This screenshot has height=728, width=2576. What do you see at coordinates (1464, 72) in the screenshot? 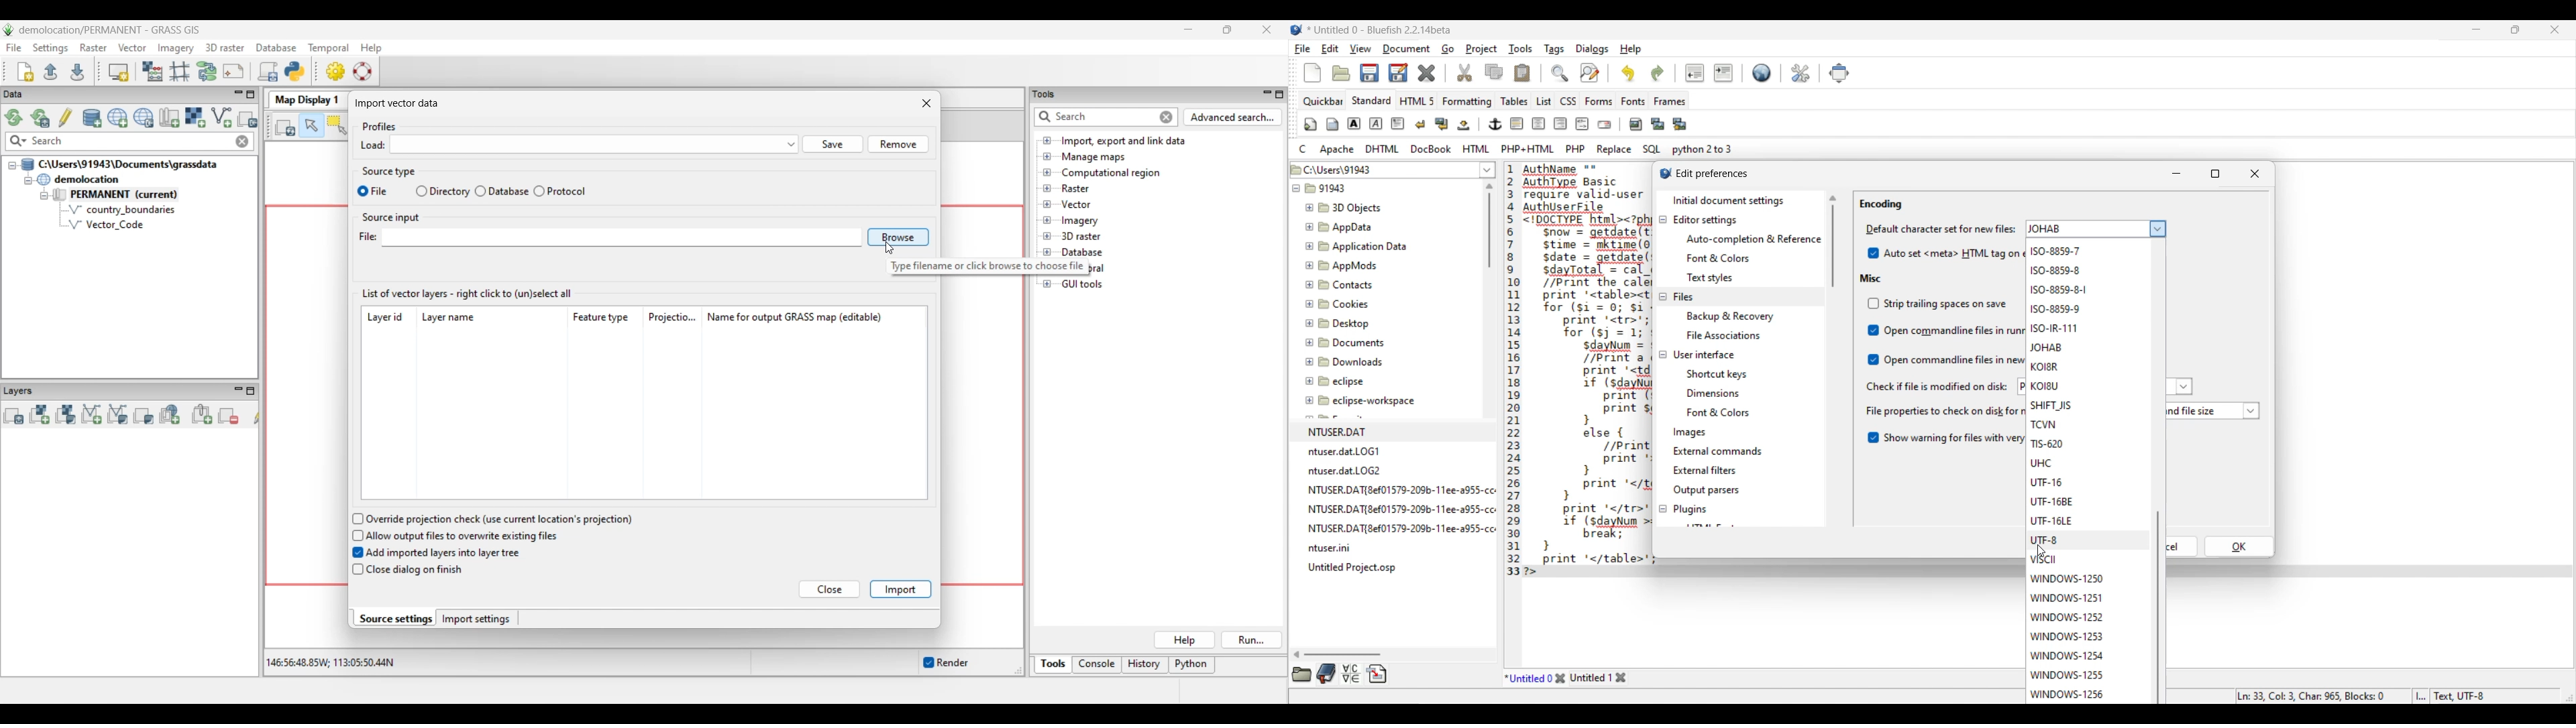
I see `Cut` at bounding box center [1464, 72].